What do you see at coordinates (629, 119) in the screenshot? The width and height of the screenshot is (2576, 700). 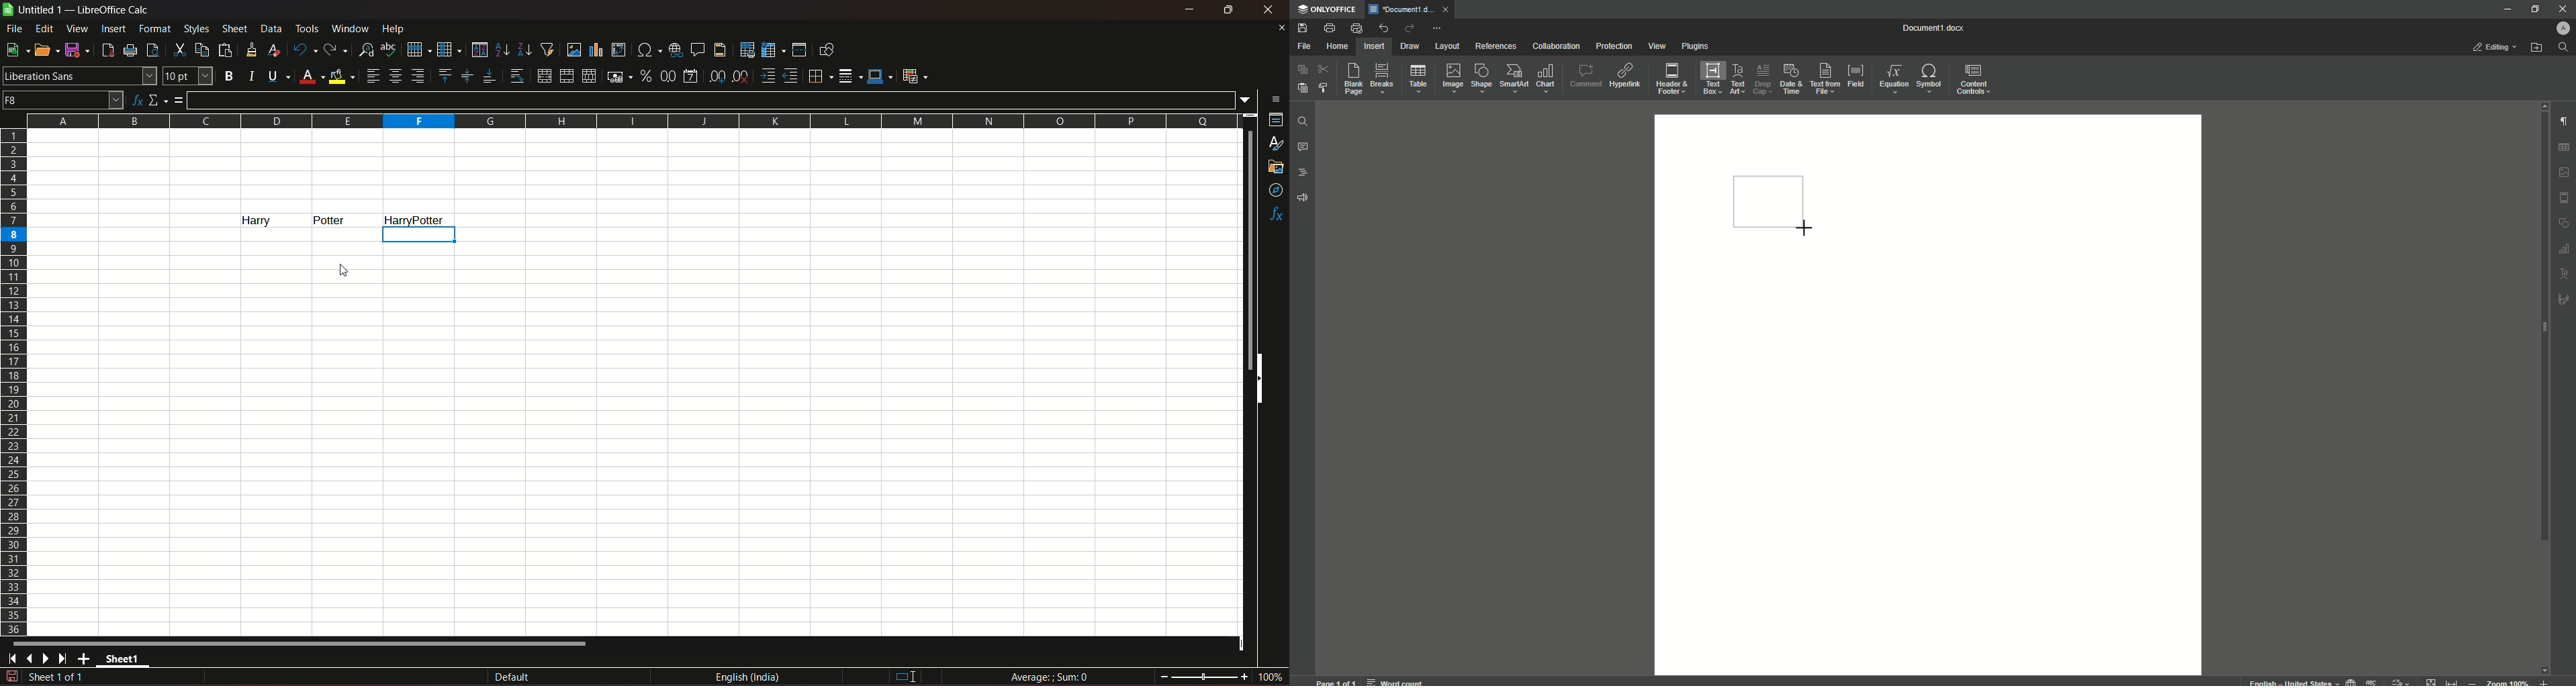 I see `columns` at bounding box center [629, 119].